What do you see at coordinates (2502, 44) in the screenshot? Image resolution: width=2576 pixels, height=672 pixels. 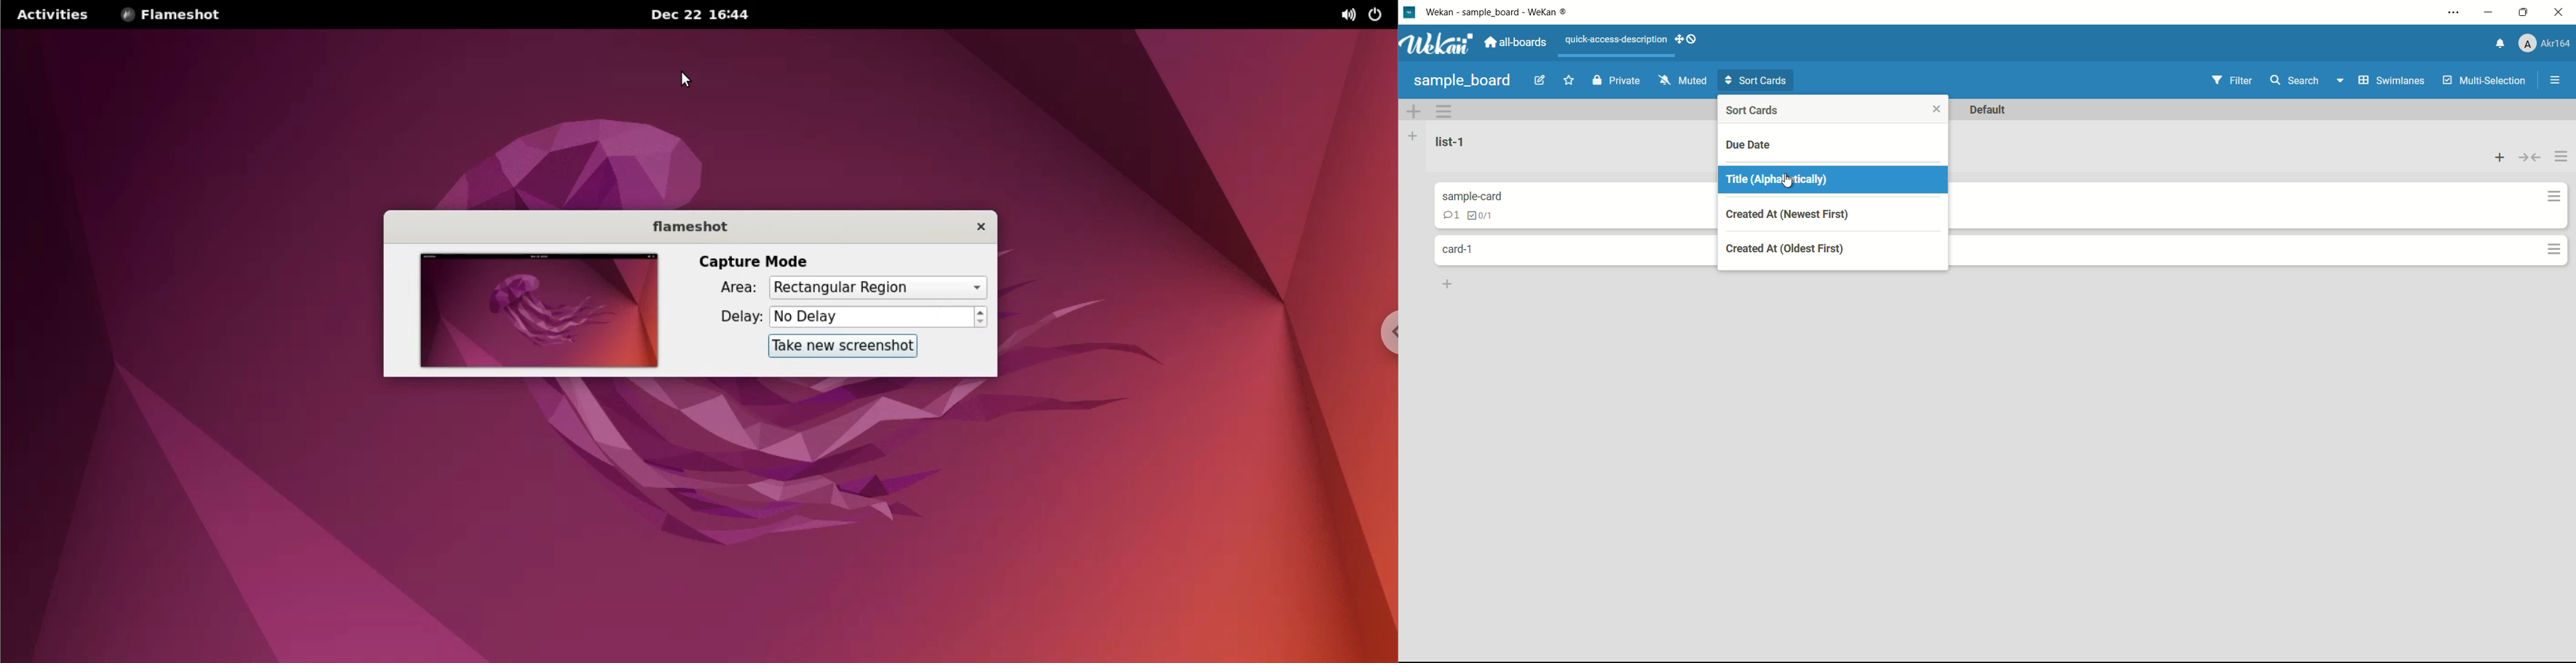 I see `notifications` at bounding box center [2502, 44].